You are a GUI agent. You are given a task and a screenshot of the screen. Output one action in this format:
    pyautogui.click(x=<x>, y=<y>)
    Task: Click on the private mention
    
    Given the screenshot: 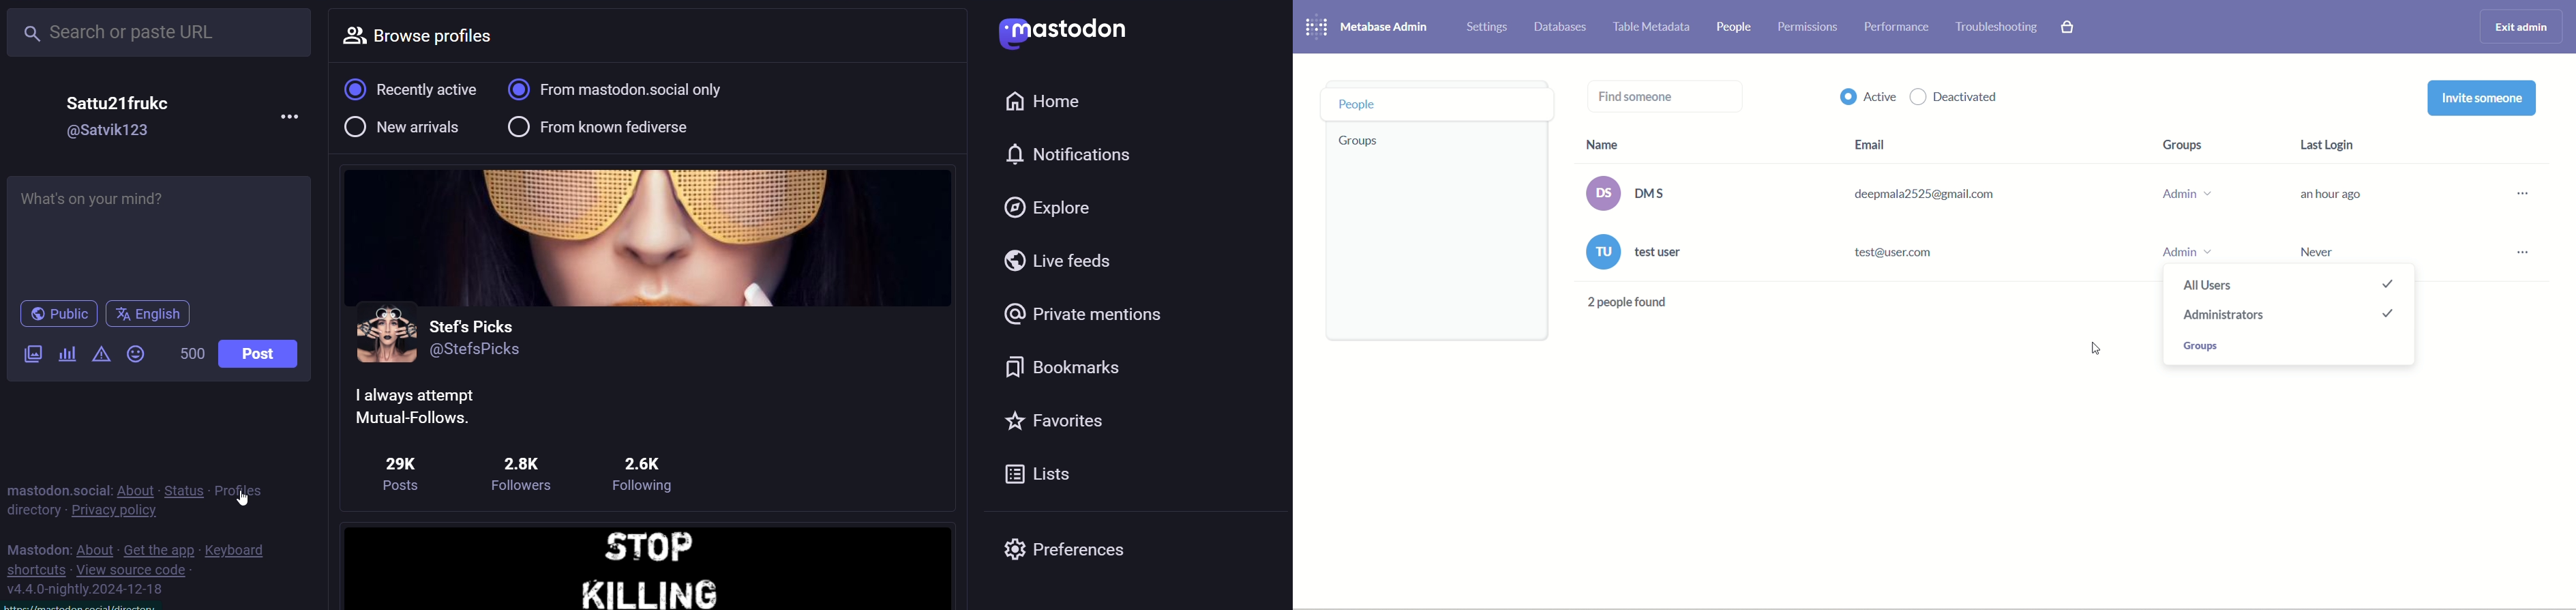 What is the action you would take?
    pyautogui.click(x=1084, y=315)
    